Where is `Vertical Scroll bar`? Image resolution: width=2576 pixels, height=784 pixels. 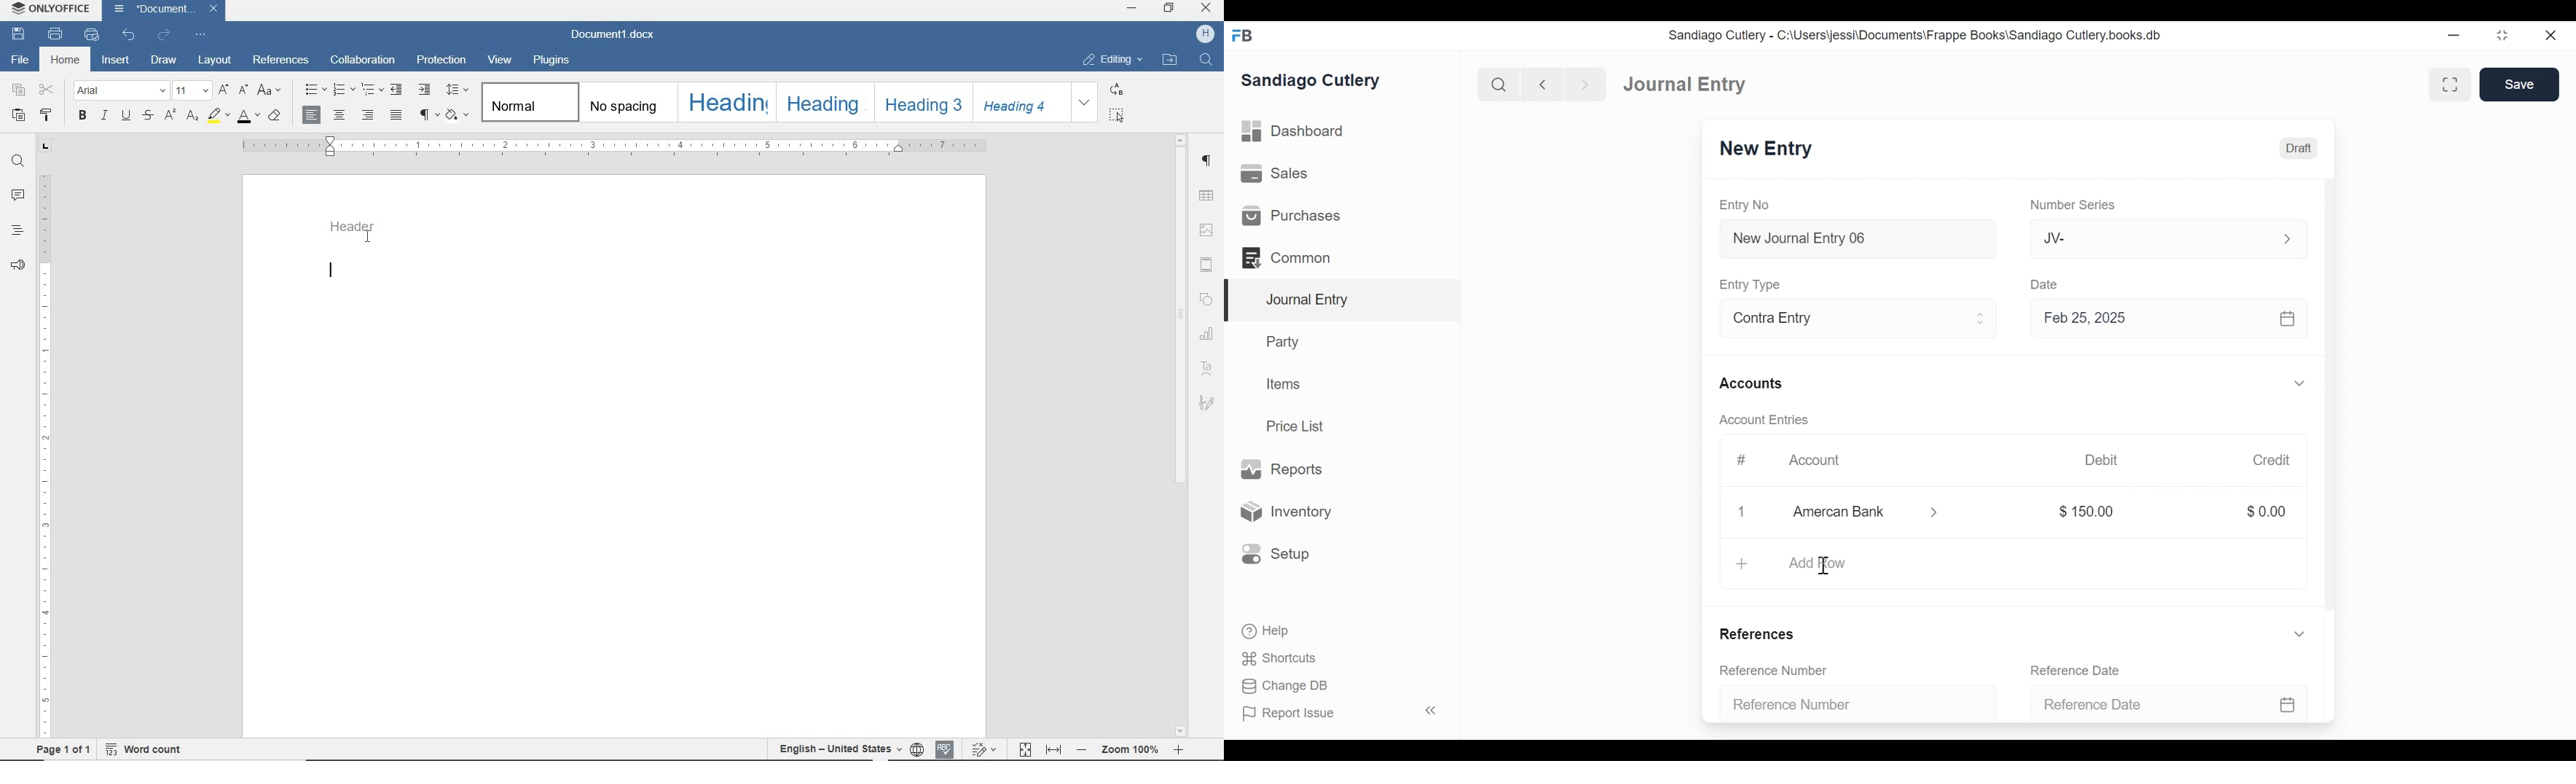
Vertical Scroll bar is located at coordinates (2332, 400).